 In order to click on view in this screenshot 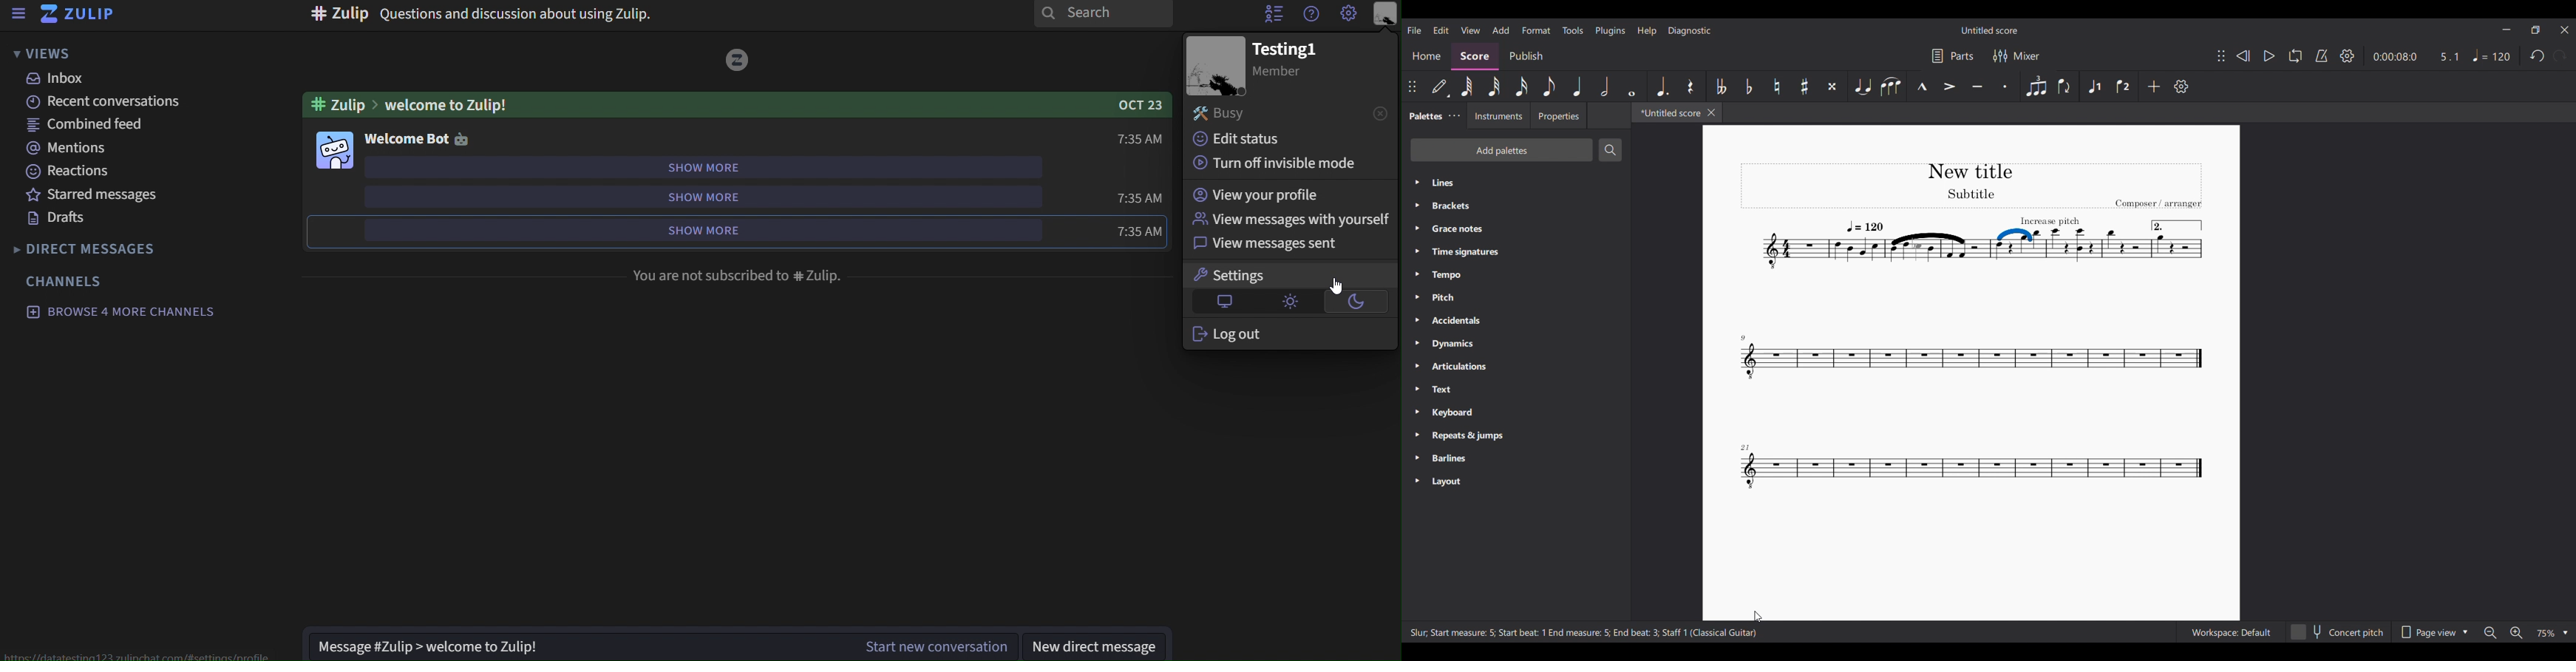, I will do `click(43, 52)`.